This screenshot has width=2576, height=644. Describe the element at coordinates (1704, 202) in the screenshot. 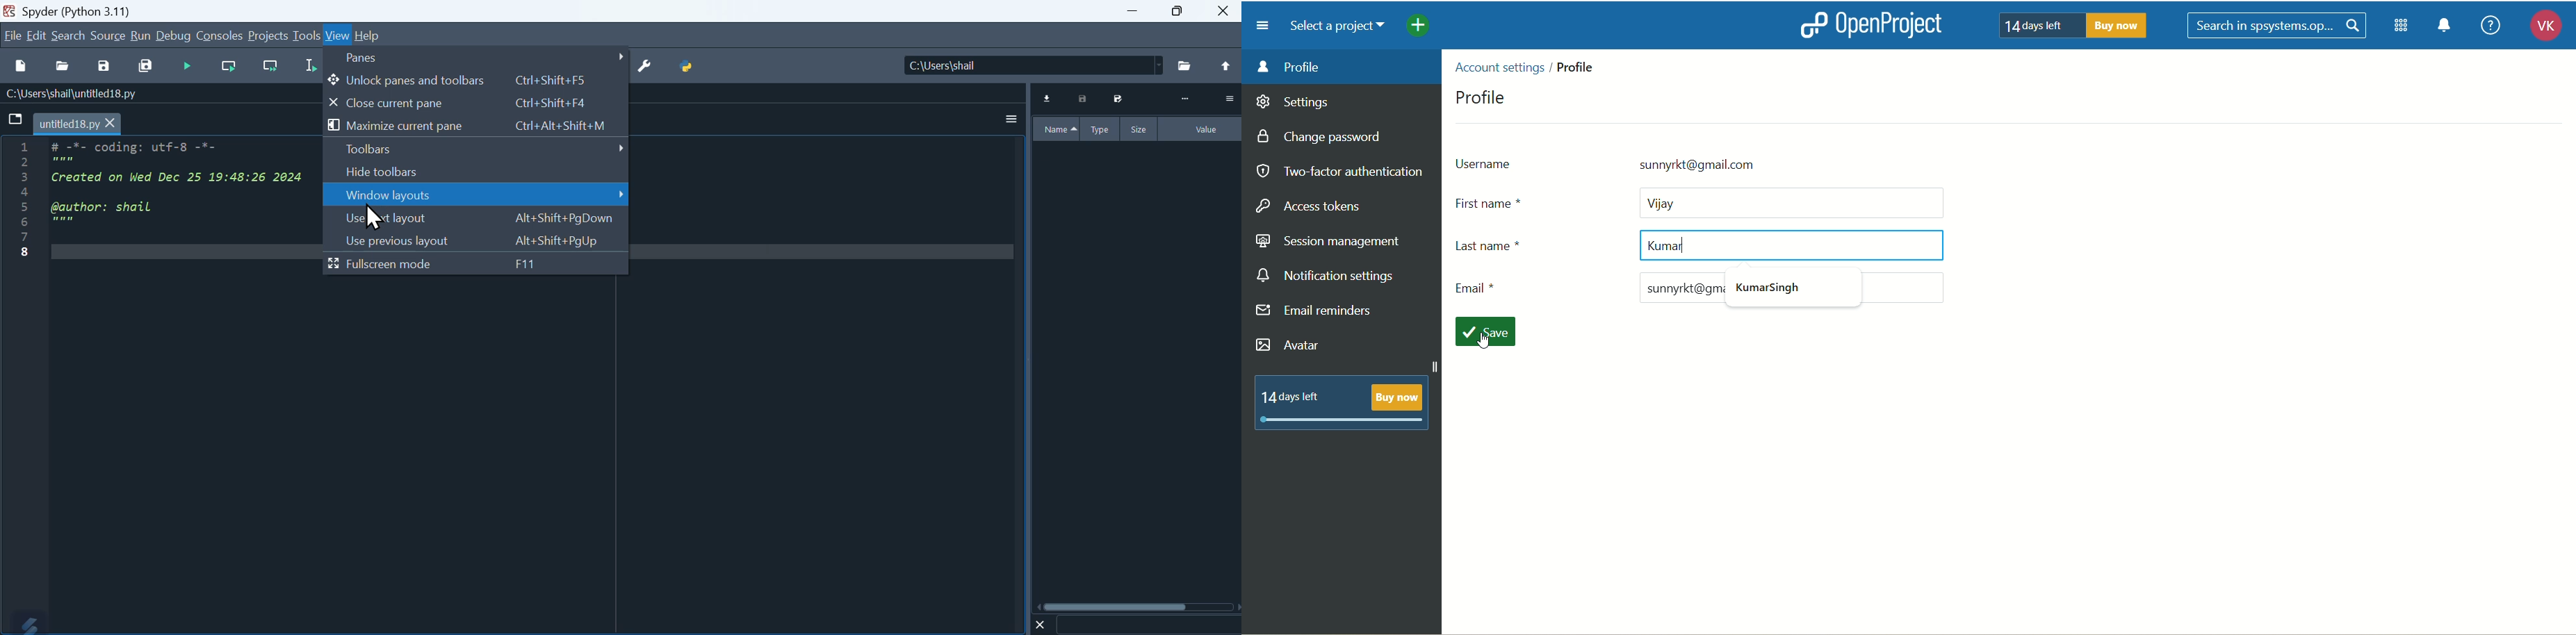

I see `first name` at that location.